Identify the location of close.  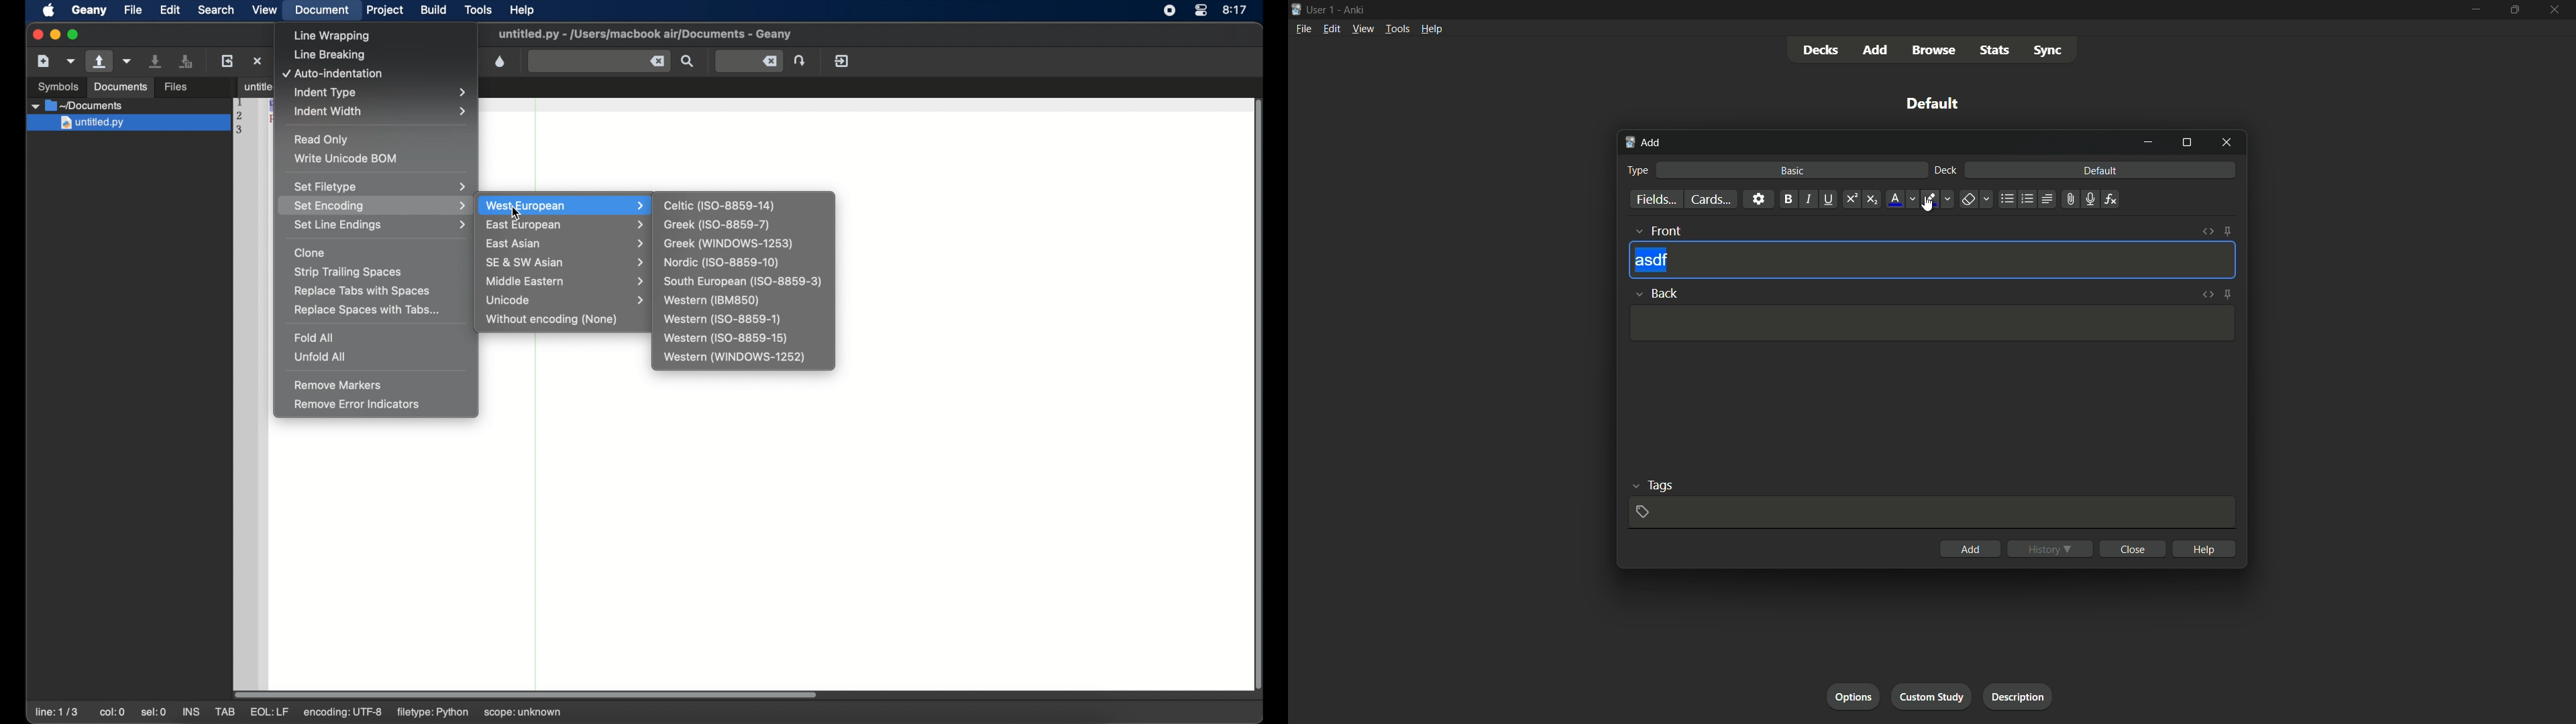
(2553, 9).